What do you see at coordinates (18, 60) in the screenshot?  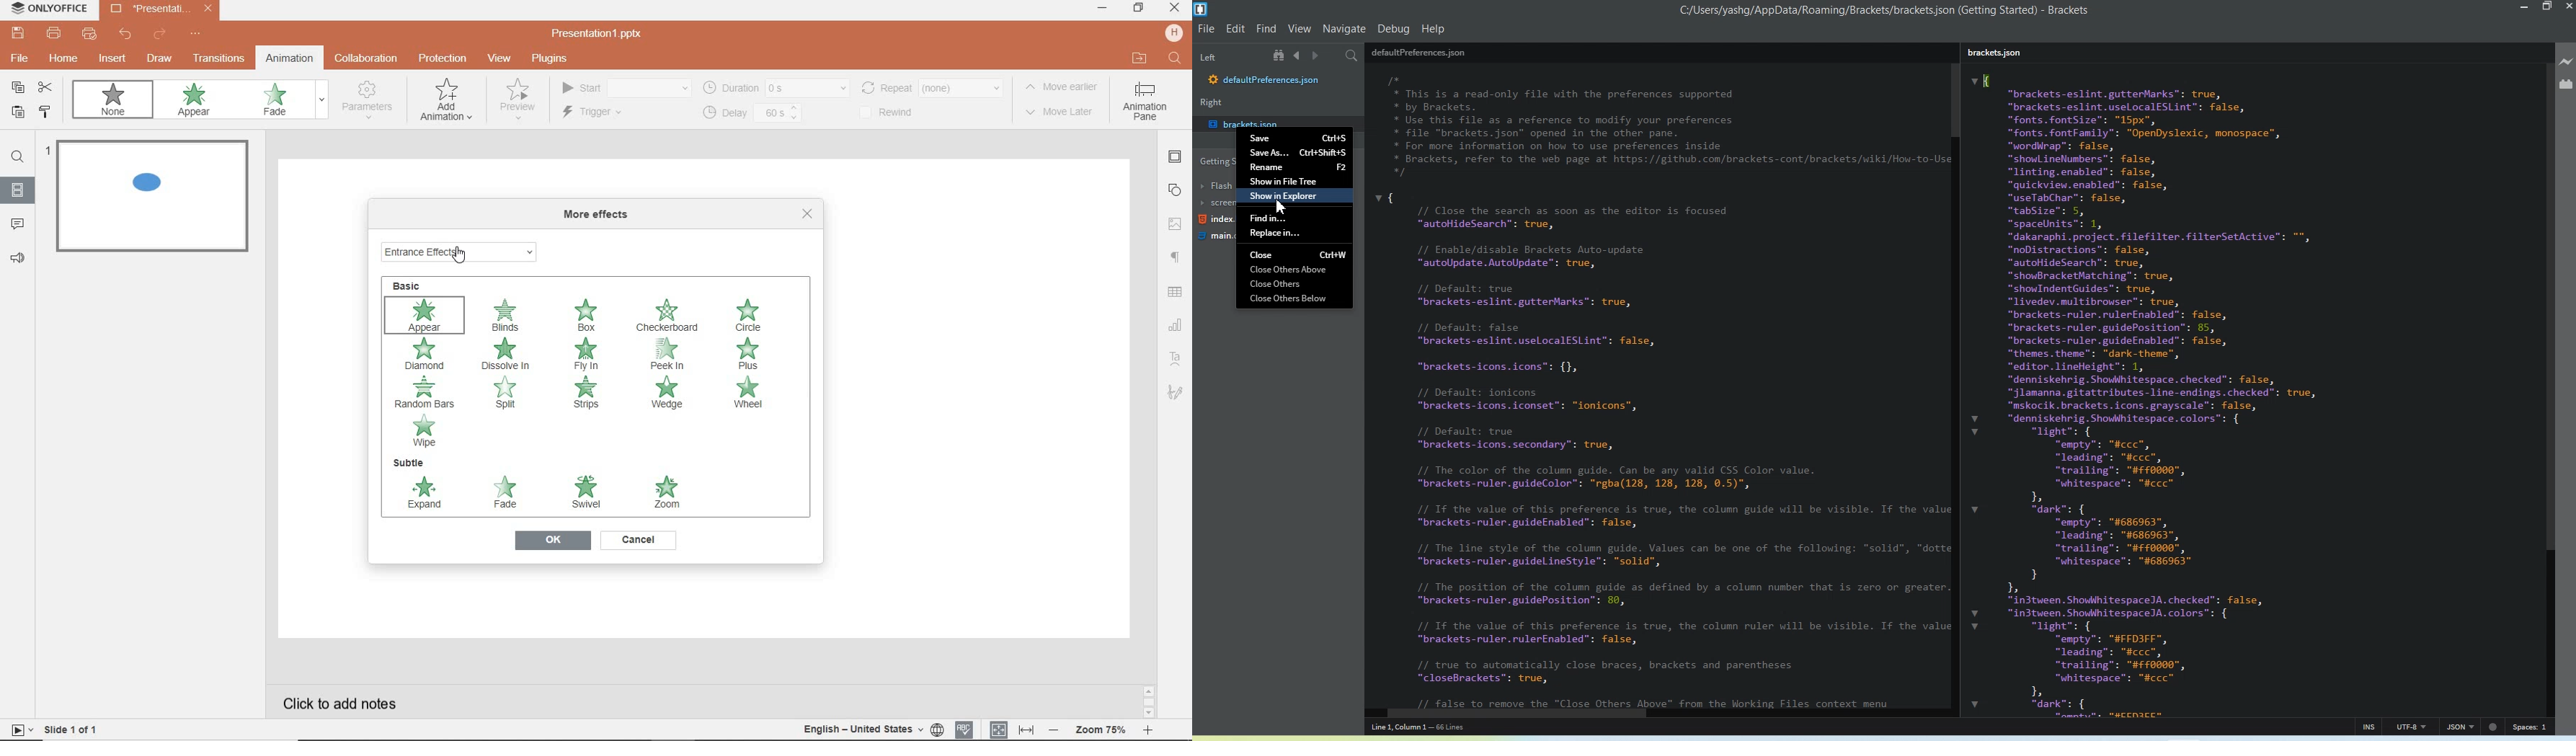 I see `file` at bounding box center [18, 60].